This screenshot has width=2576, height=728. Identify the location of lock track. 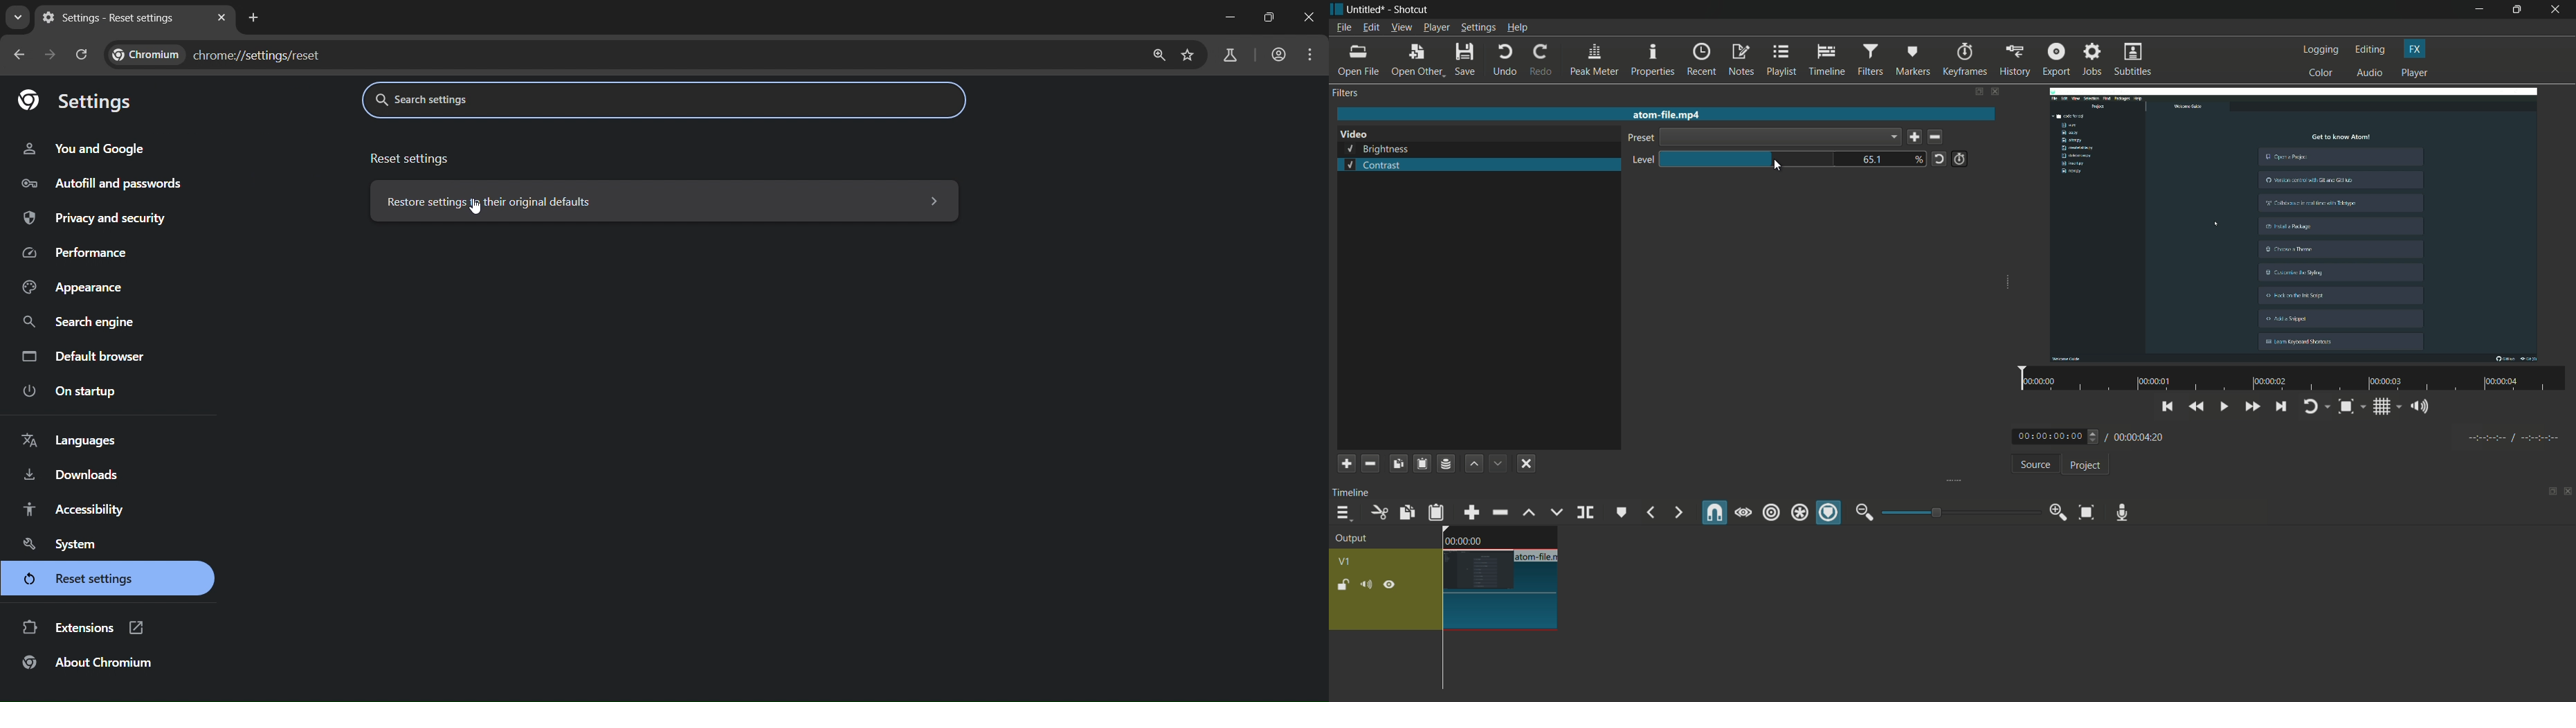
(1345, 585).